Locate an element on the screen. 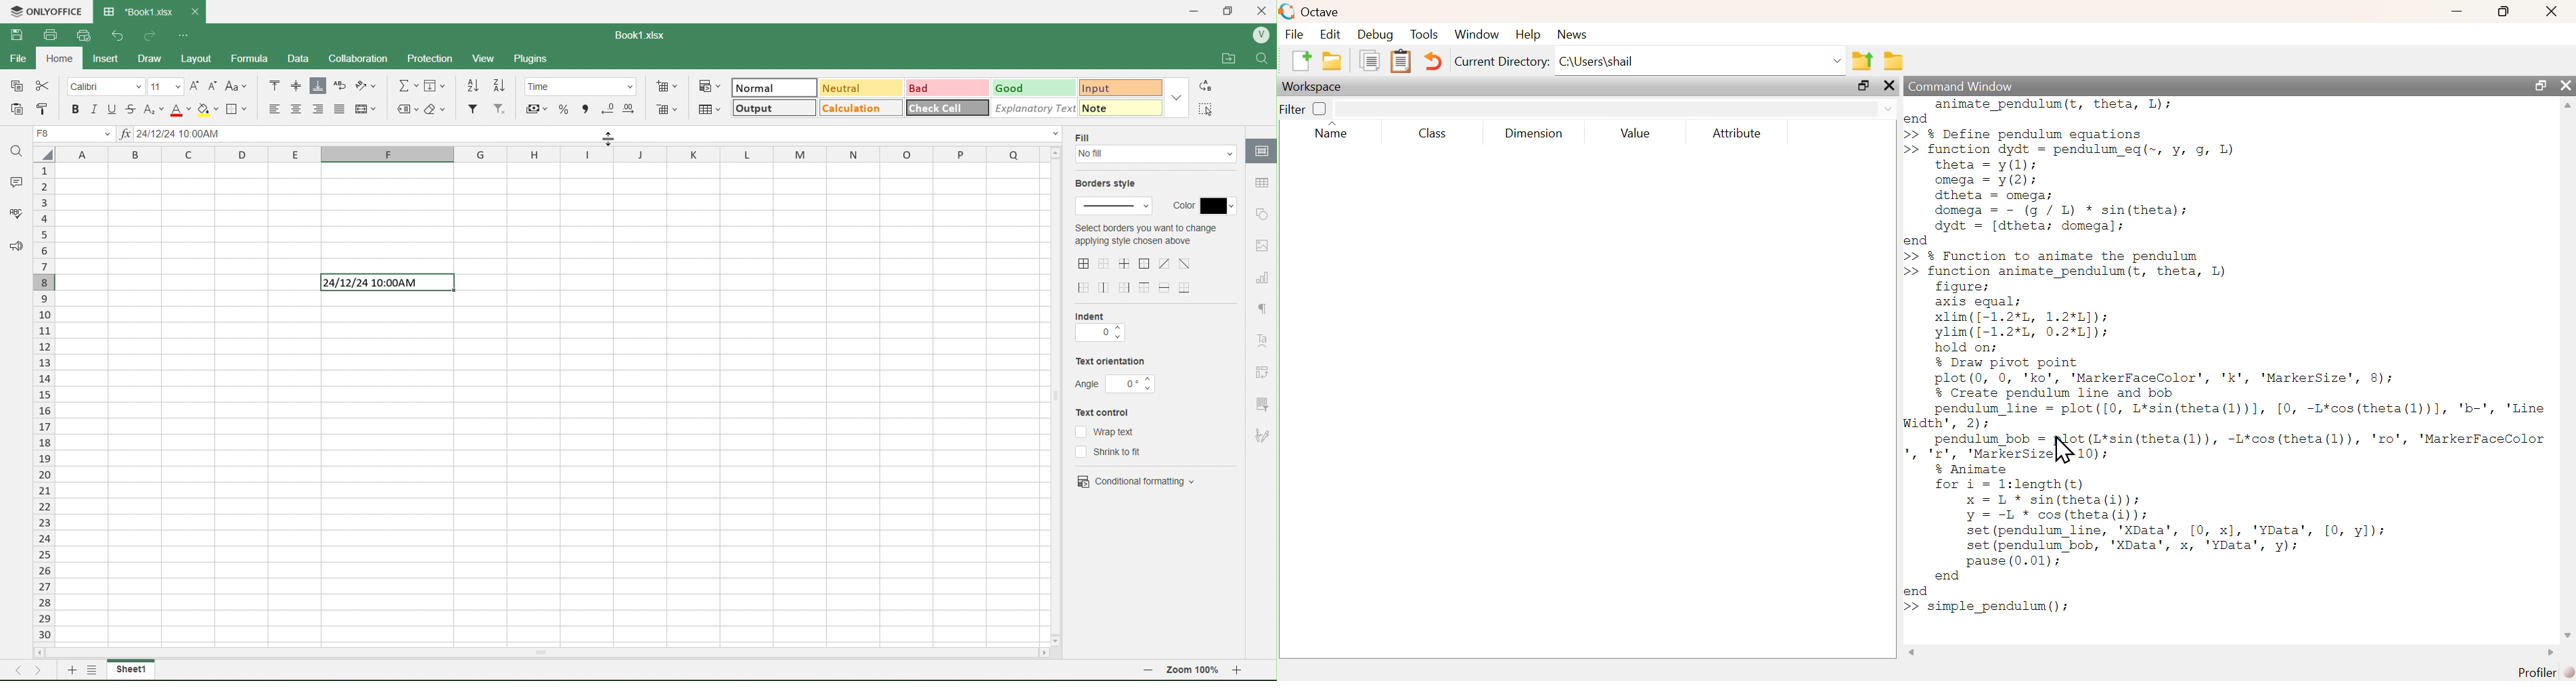  Cut is located at coordinates (45, 87).